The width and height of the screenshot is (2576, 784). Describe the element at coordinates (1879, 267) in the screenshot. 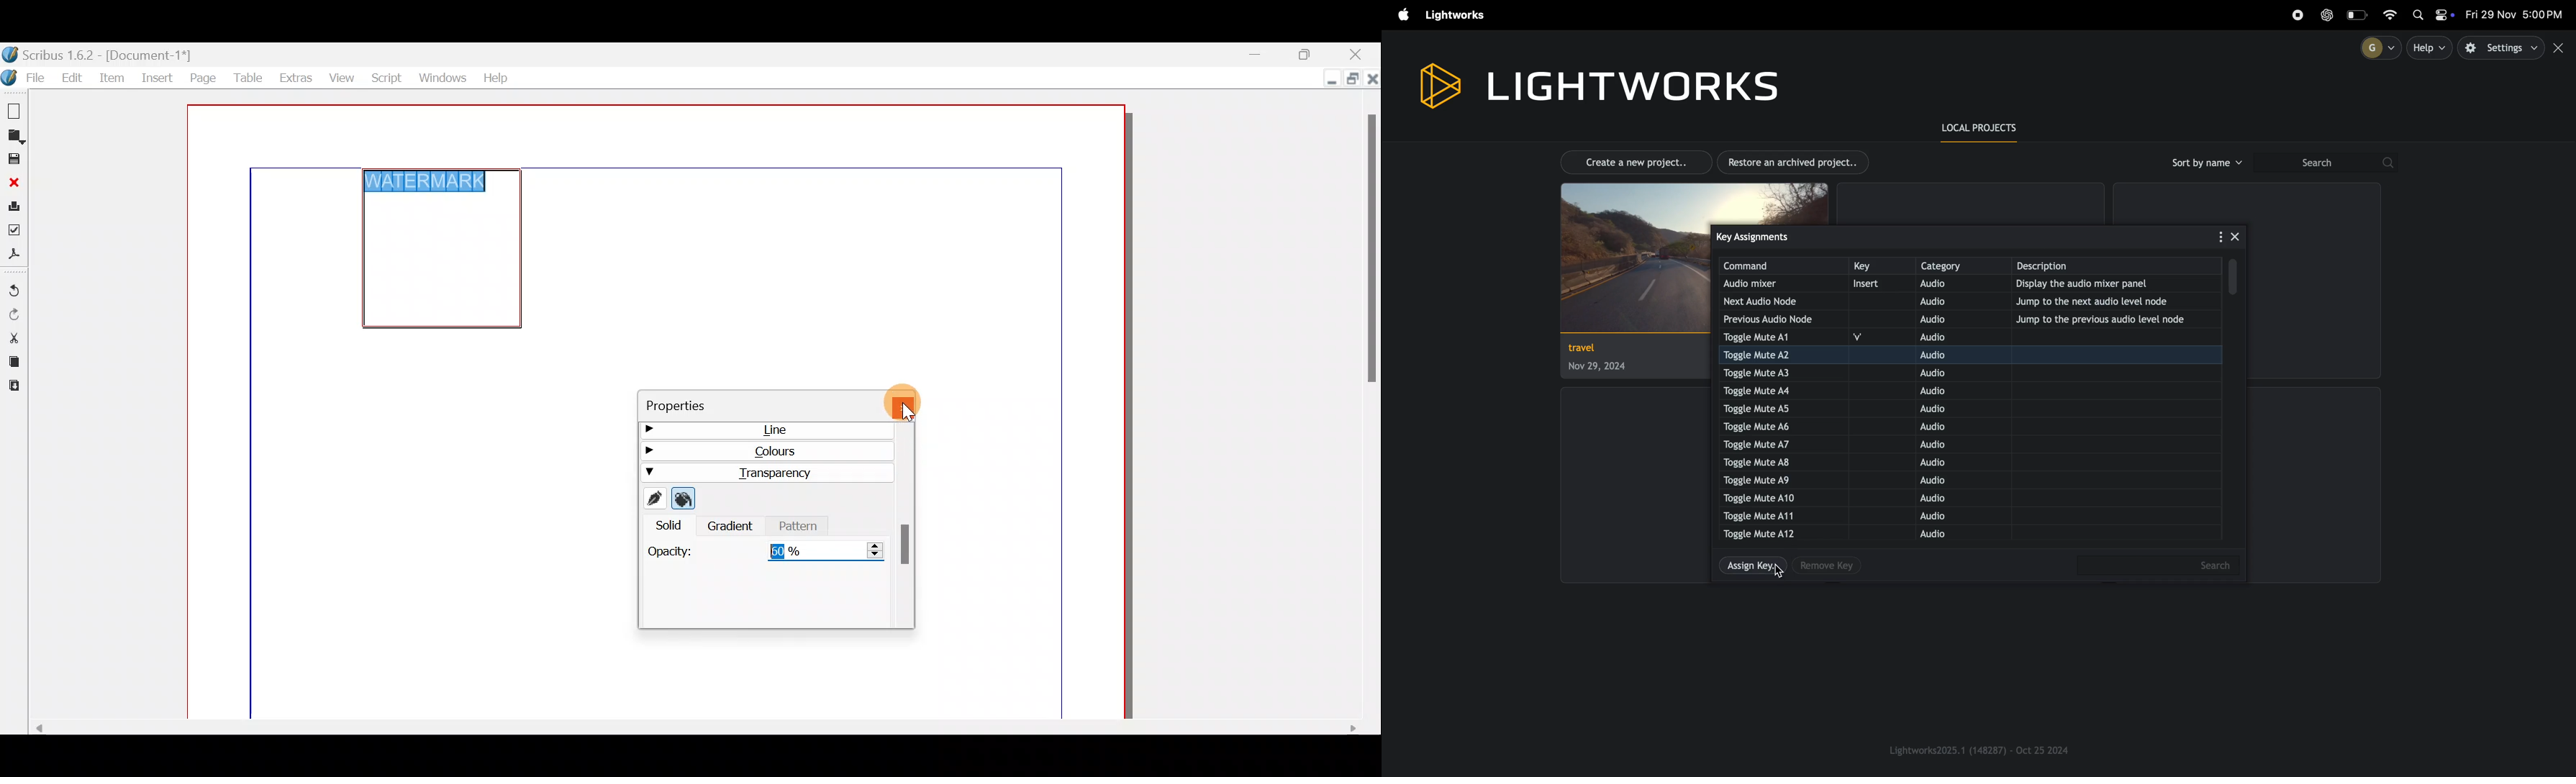

I see `key` at that location.